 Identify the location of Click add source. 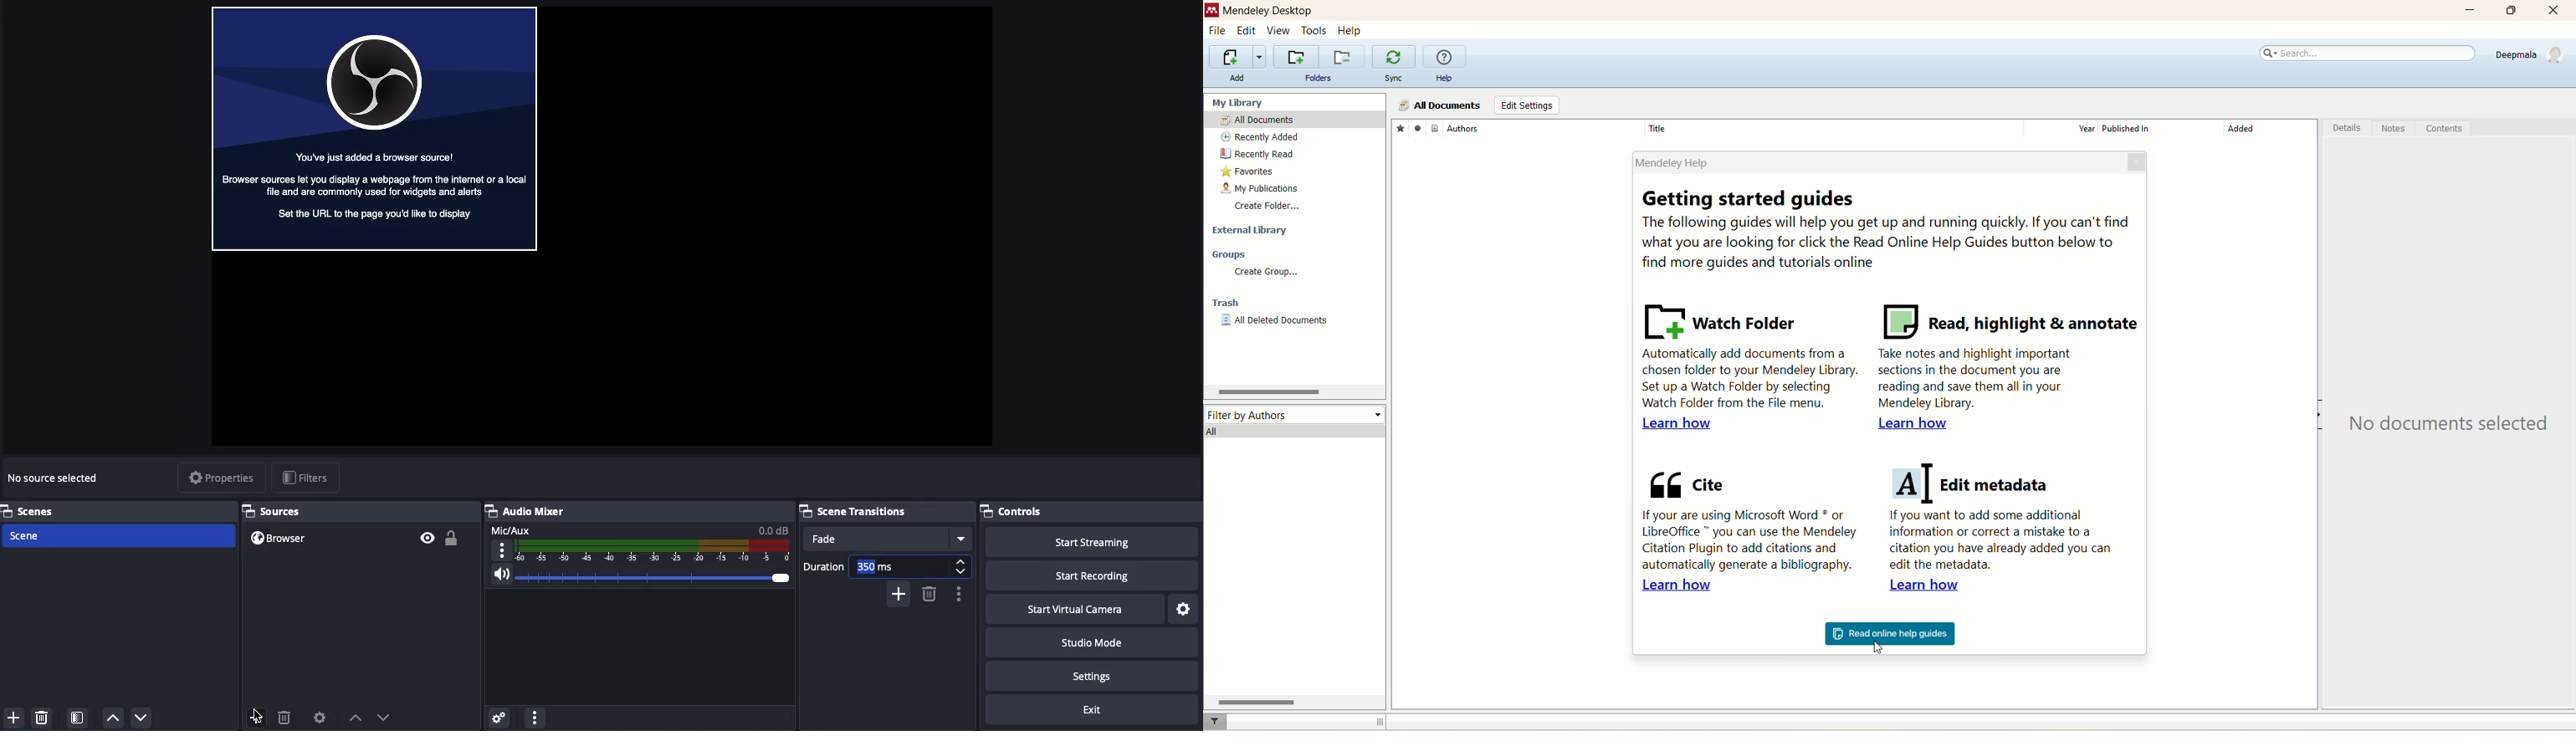
(259, 717).